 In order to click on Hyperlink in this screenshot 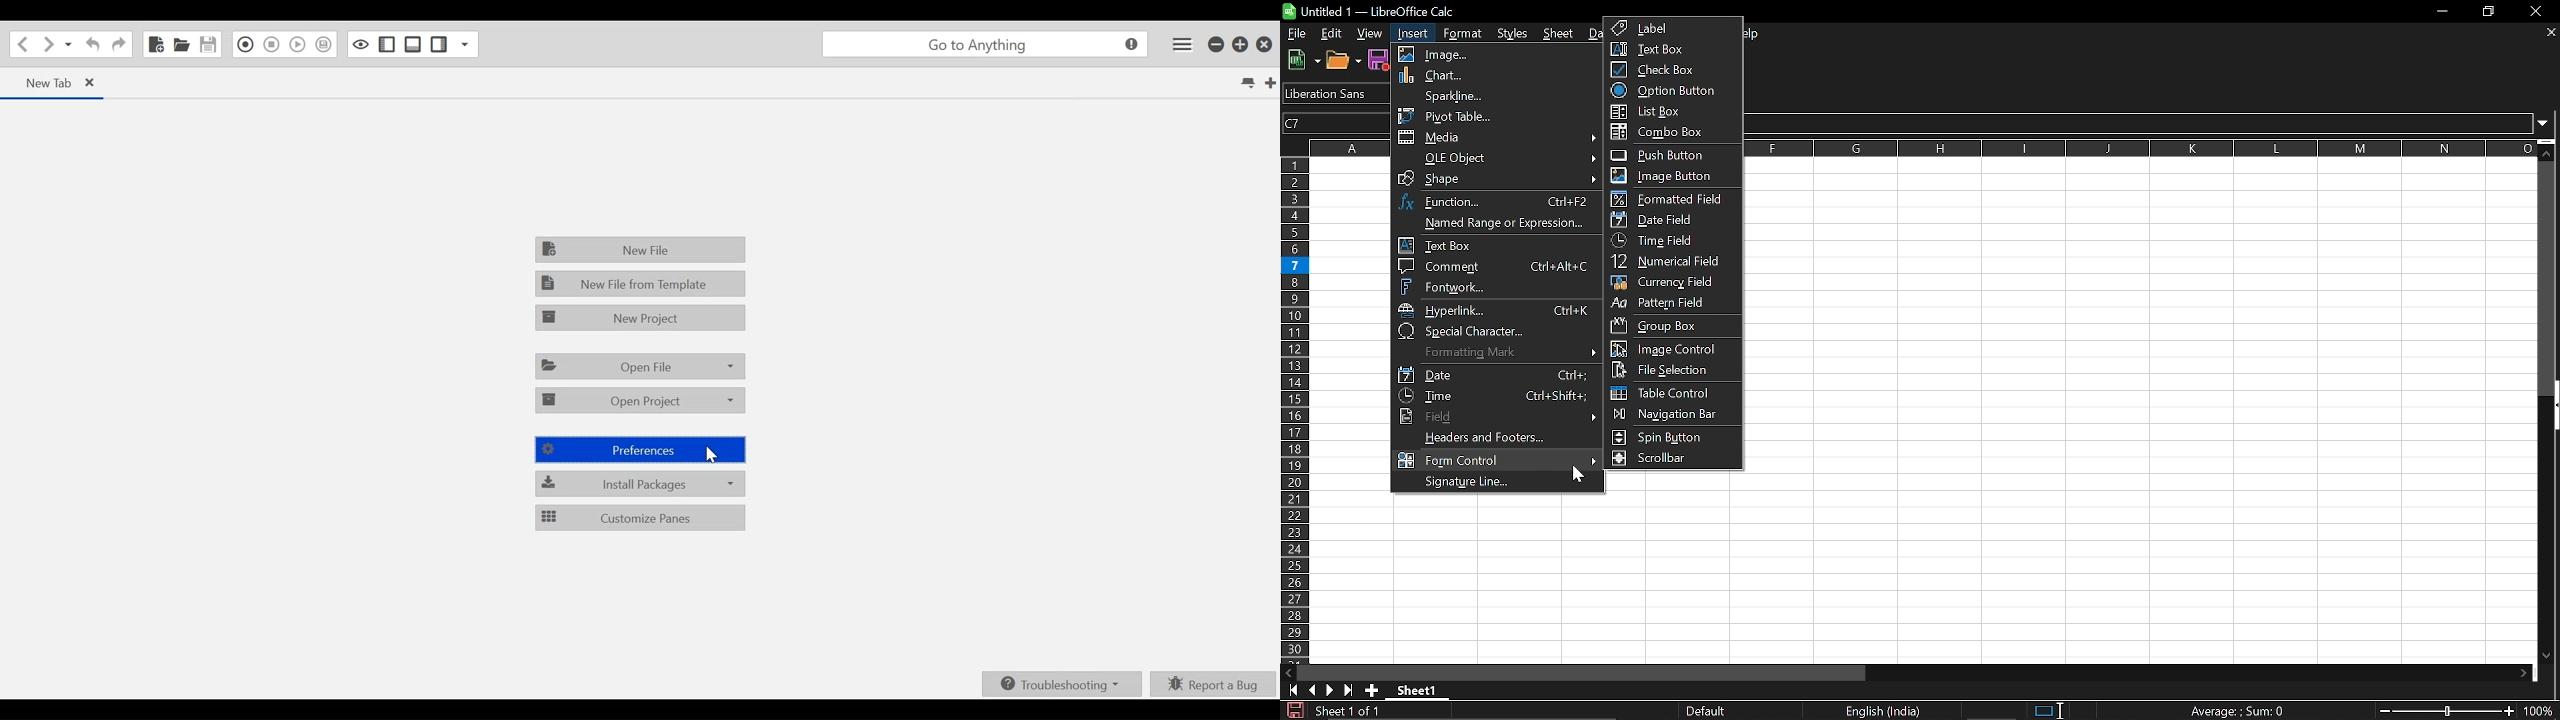, I will do `click(1495, 311)`.